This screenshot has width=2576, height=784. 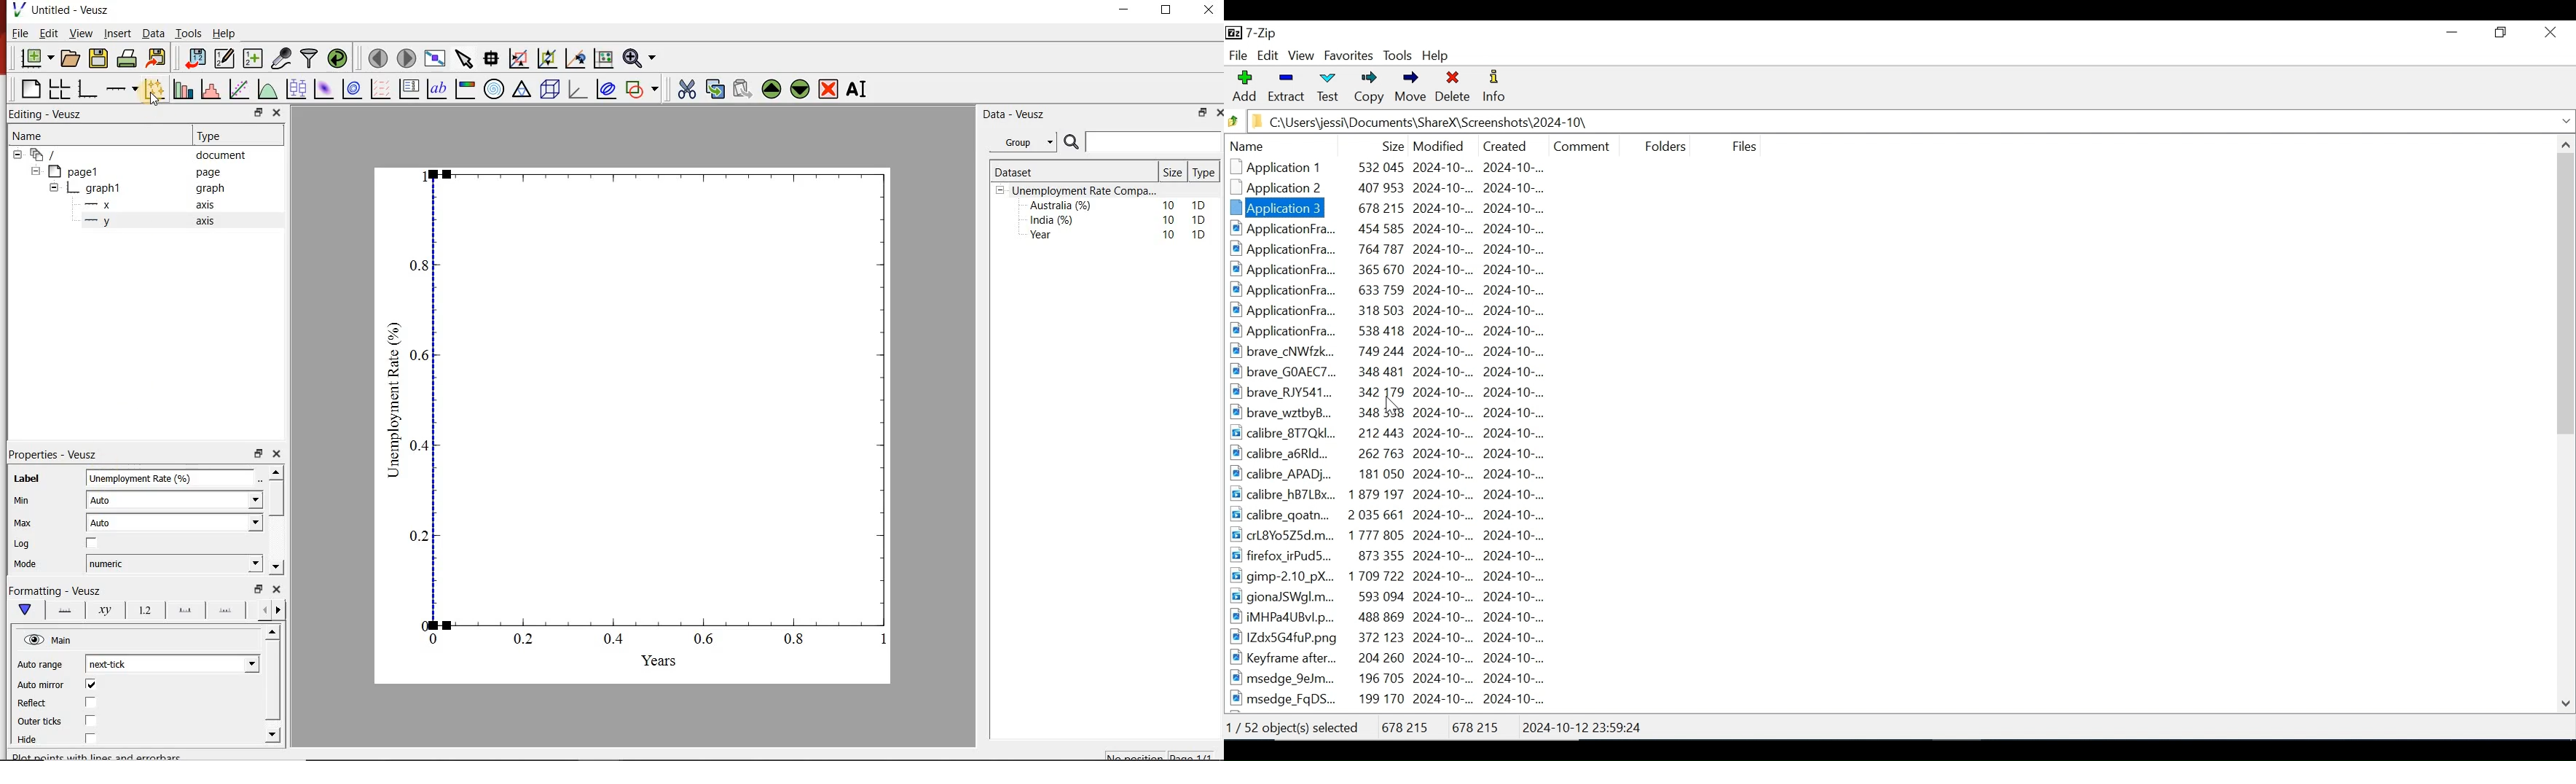 What do you see at coordinates (209, 89) in the screenshot?
I see `histograms` at bounding box center [209, 89].